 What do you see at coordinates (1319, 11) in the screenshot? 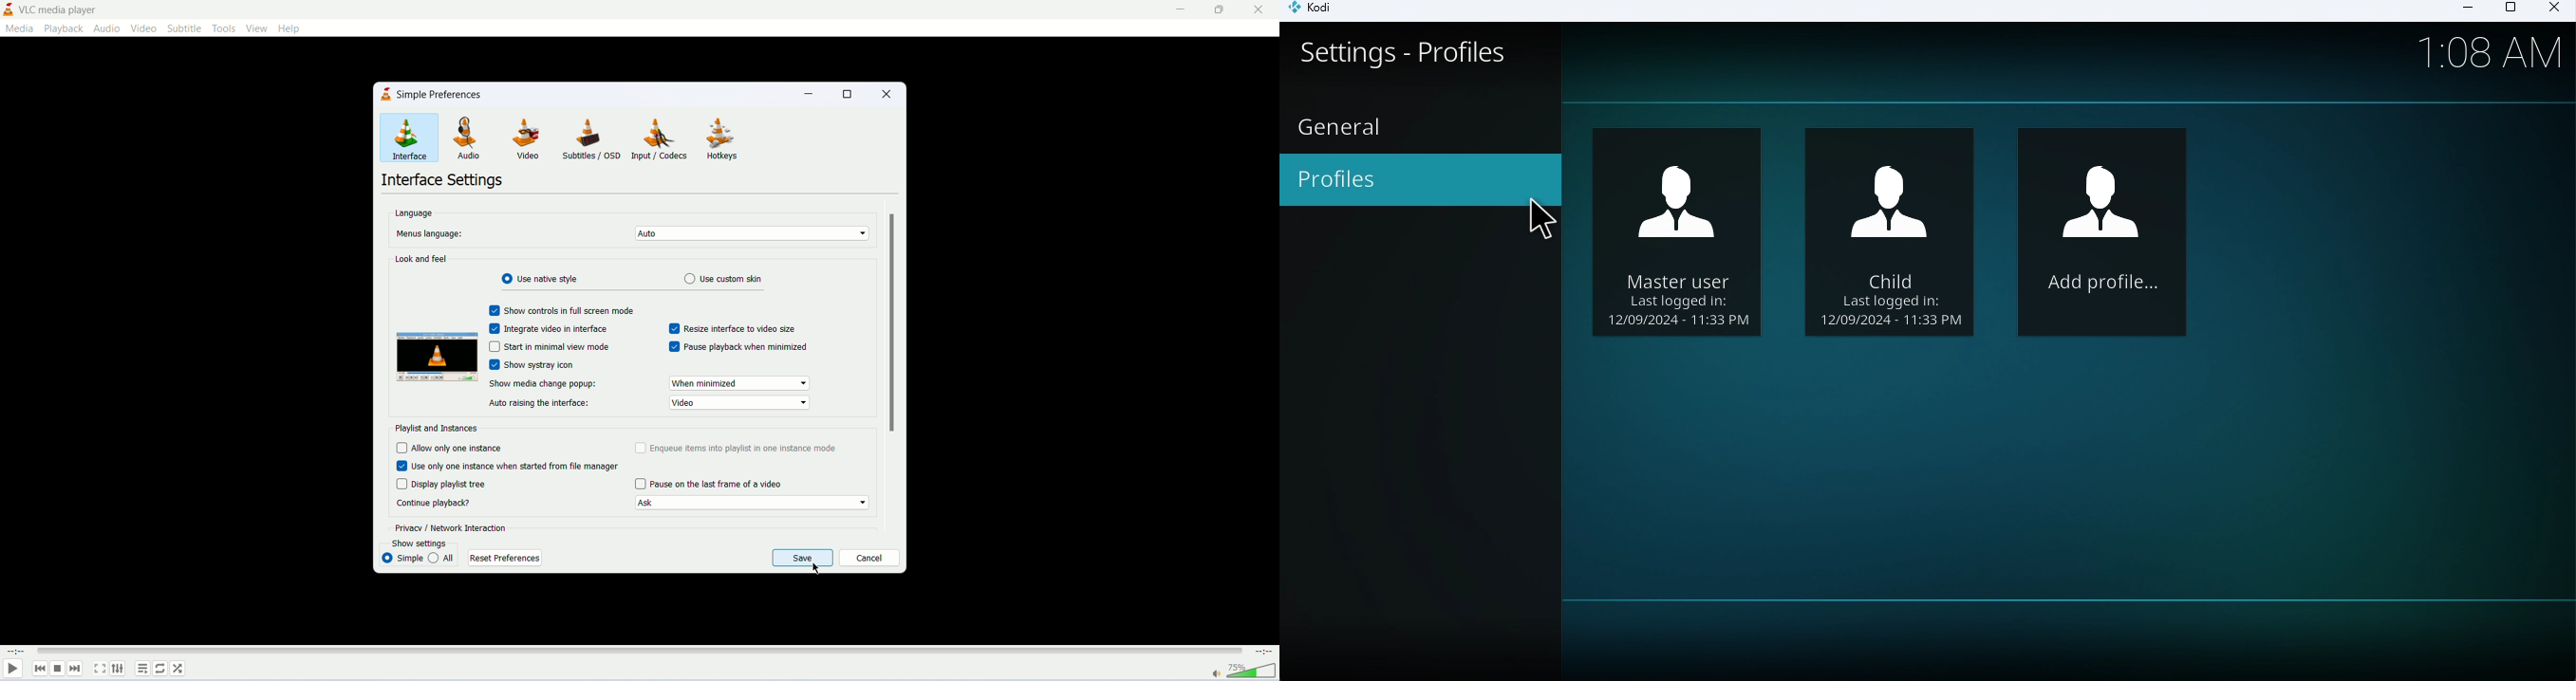
I see `Kodi icon` at bounding box center [1319, 11].